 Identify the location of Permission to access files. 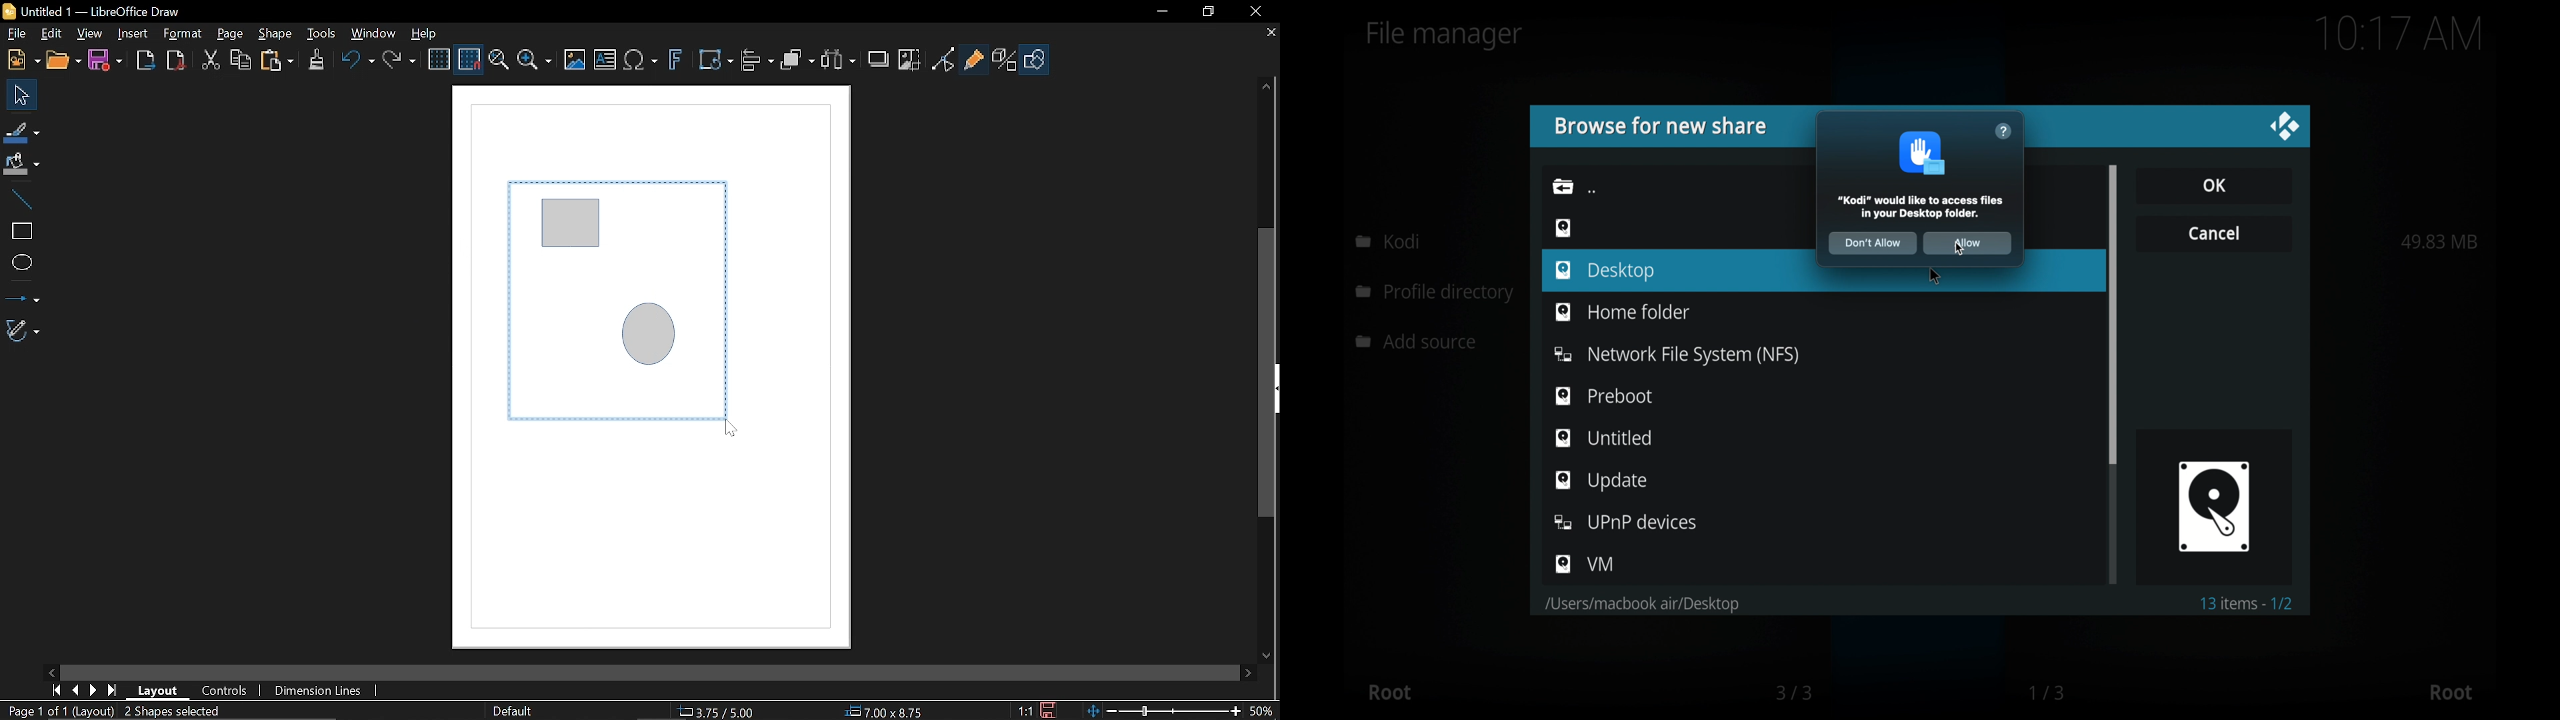
(1923, 207).